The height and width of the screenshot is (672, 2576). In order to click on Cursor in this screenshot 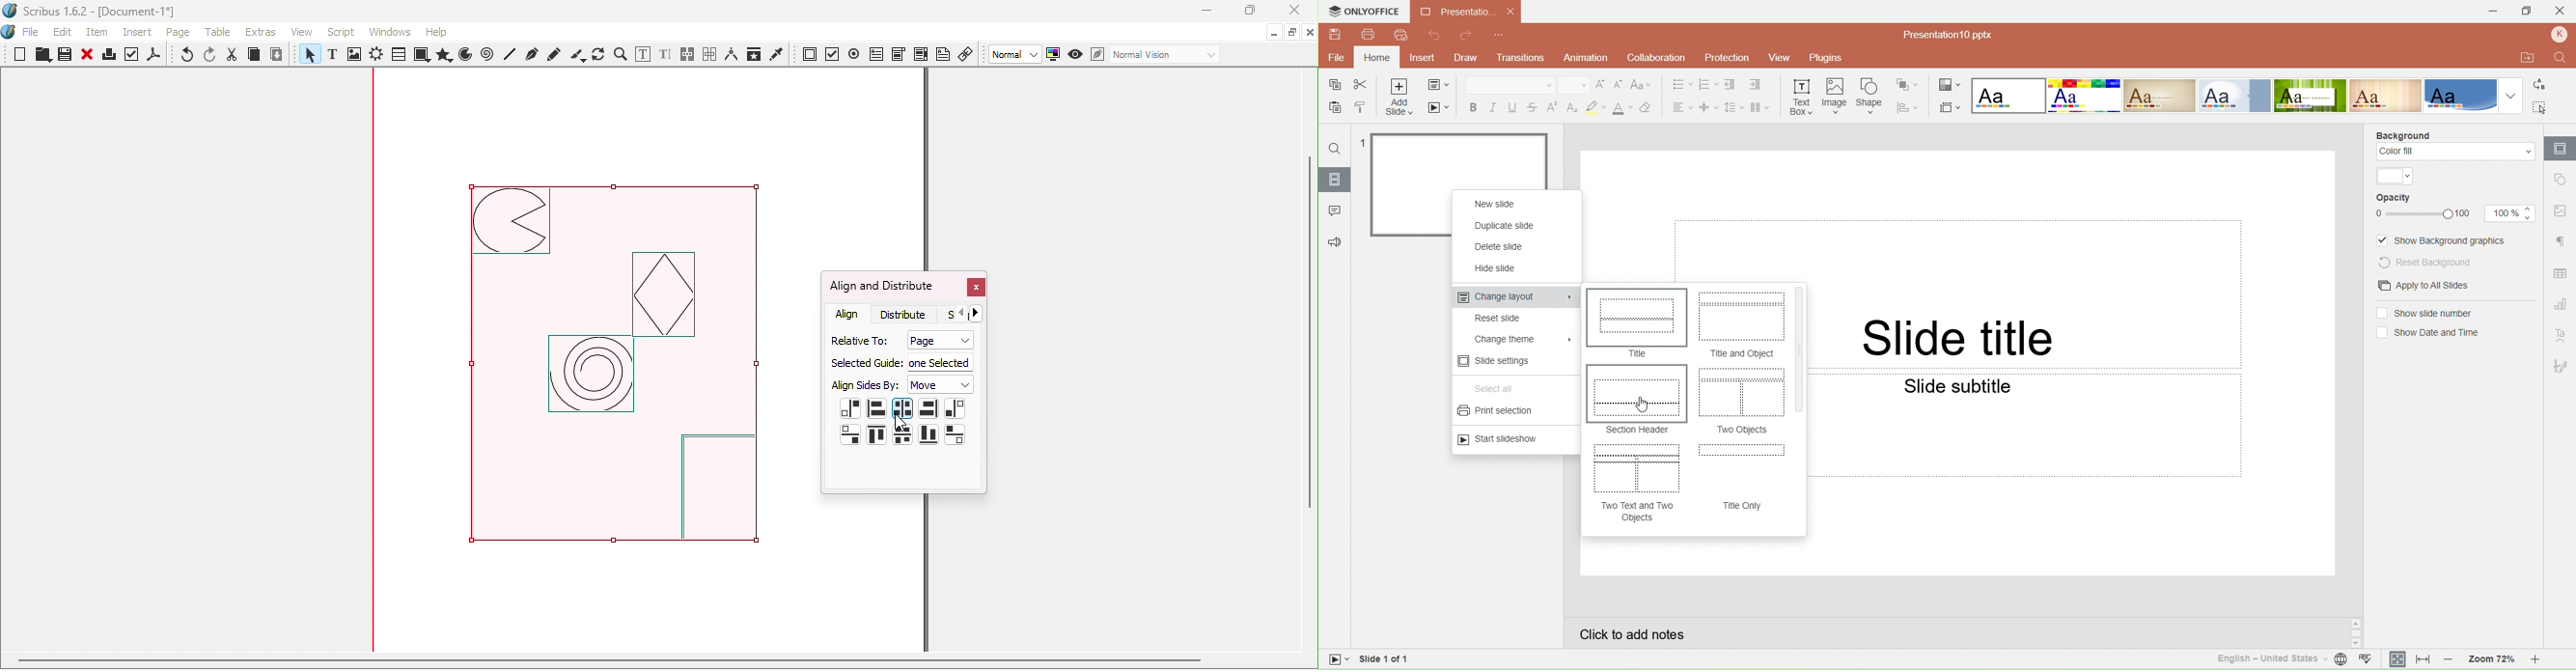, I will do `click(902, 423)`.